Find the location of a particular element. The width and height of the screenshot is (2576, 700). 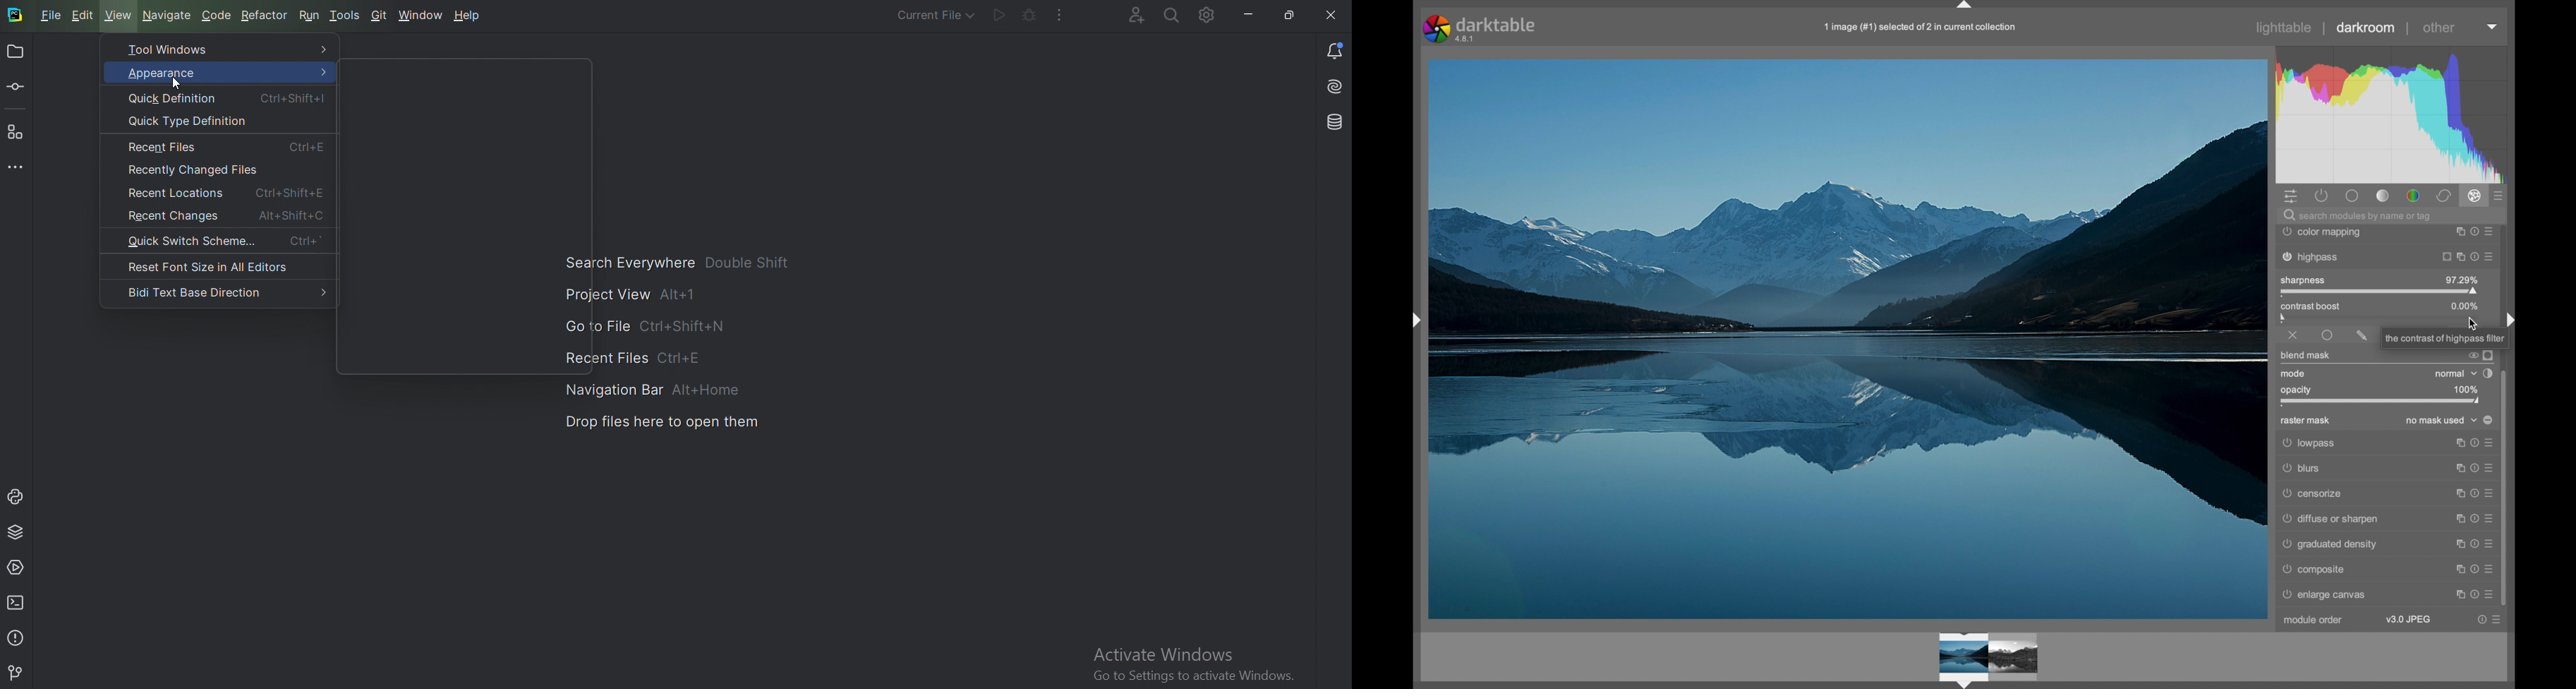

Structure is located at coordinates (16, 132).